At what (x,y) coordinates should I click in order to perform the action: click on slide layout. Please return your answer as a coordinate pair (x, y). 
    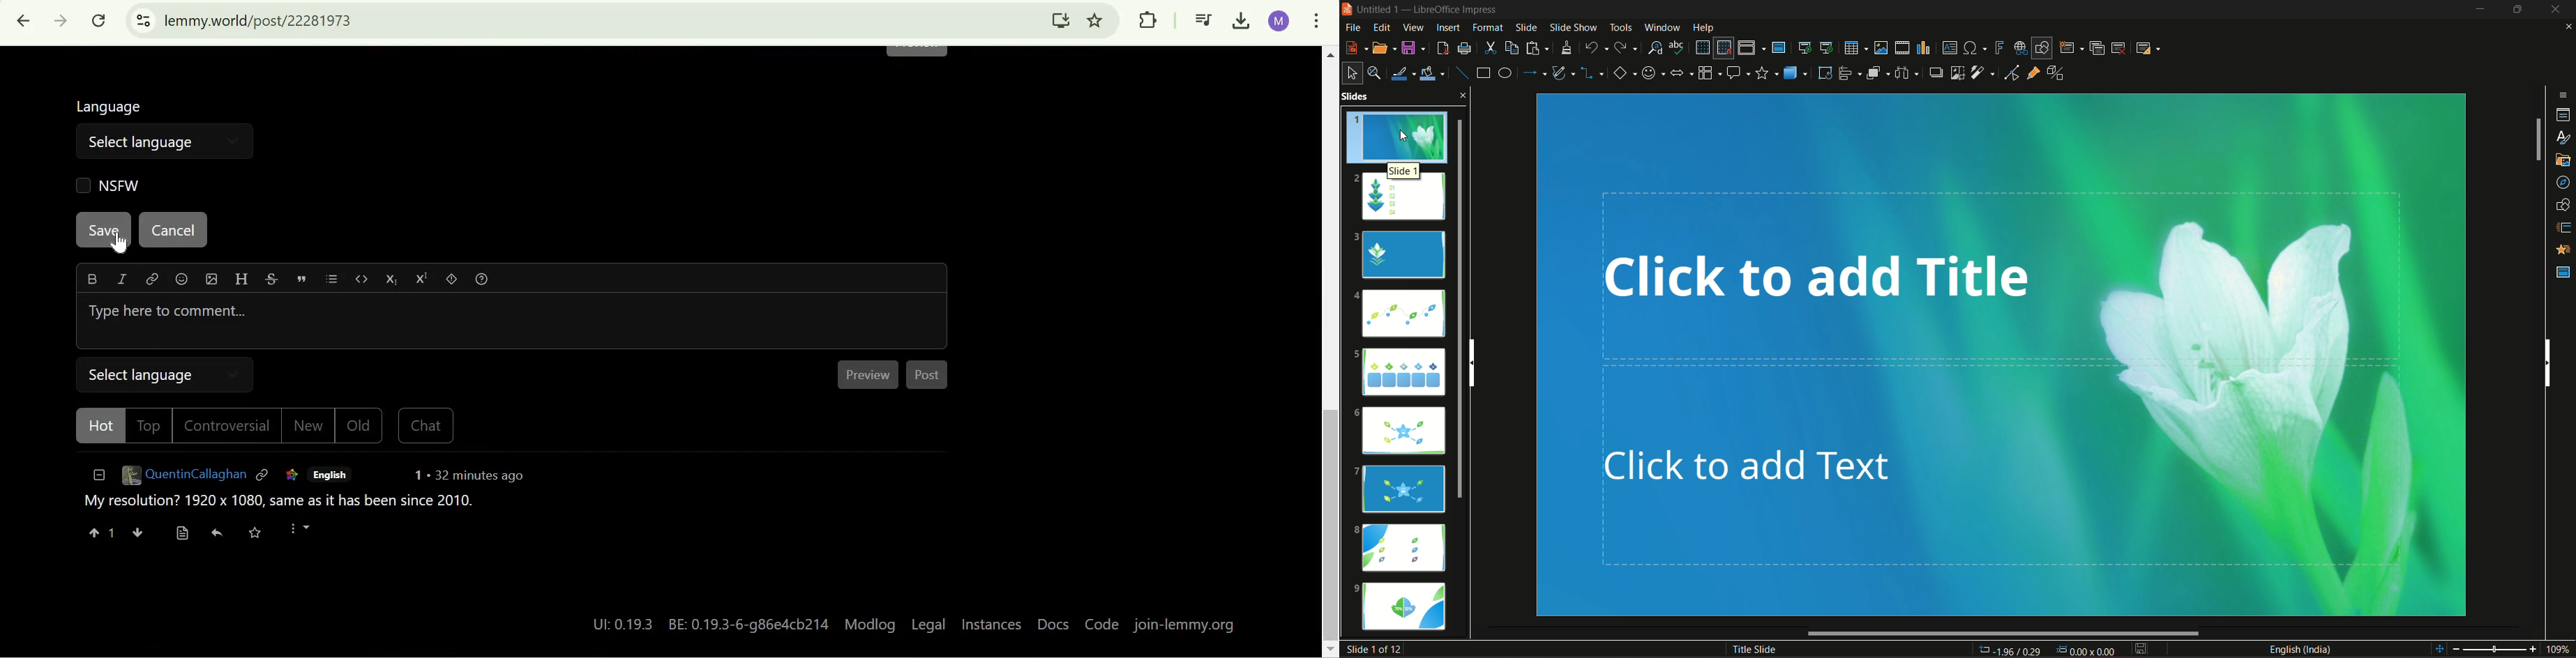
    Looking at the image, I should click on (2150, 47).